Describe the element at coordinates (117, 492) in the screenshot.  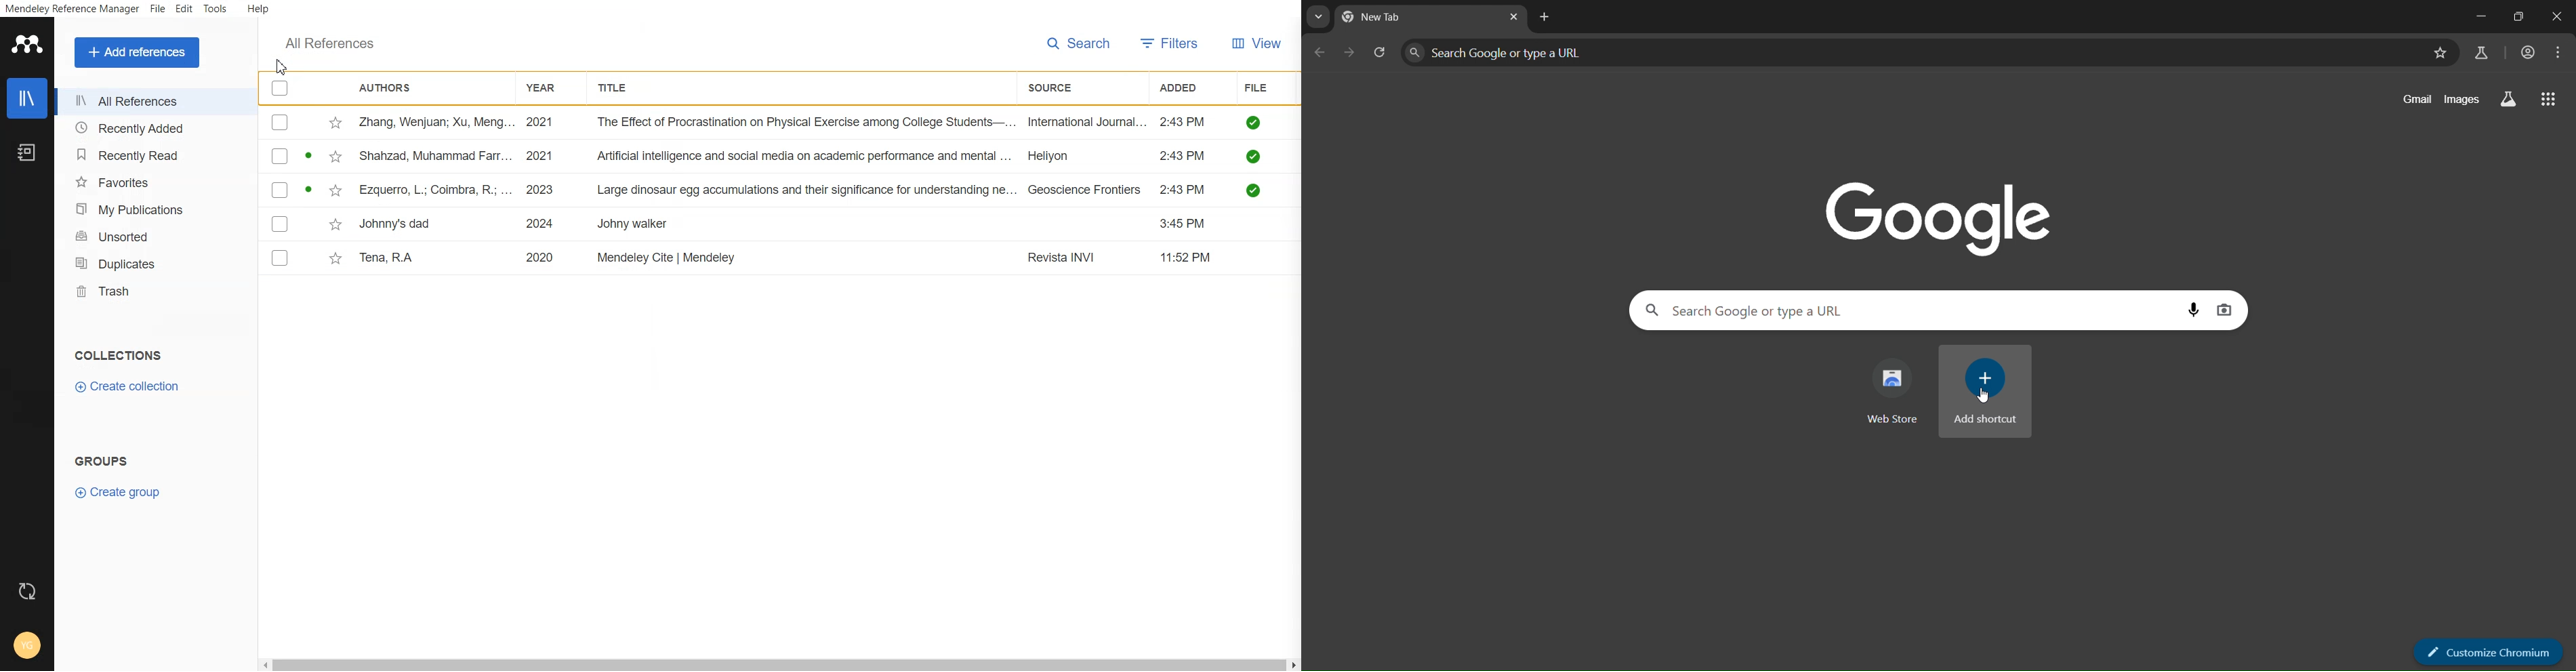
I see `Create group` at that location.